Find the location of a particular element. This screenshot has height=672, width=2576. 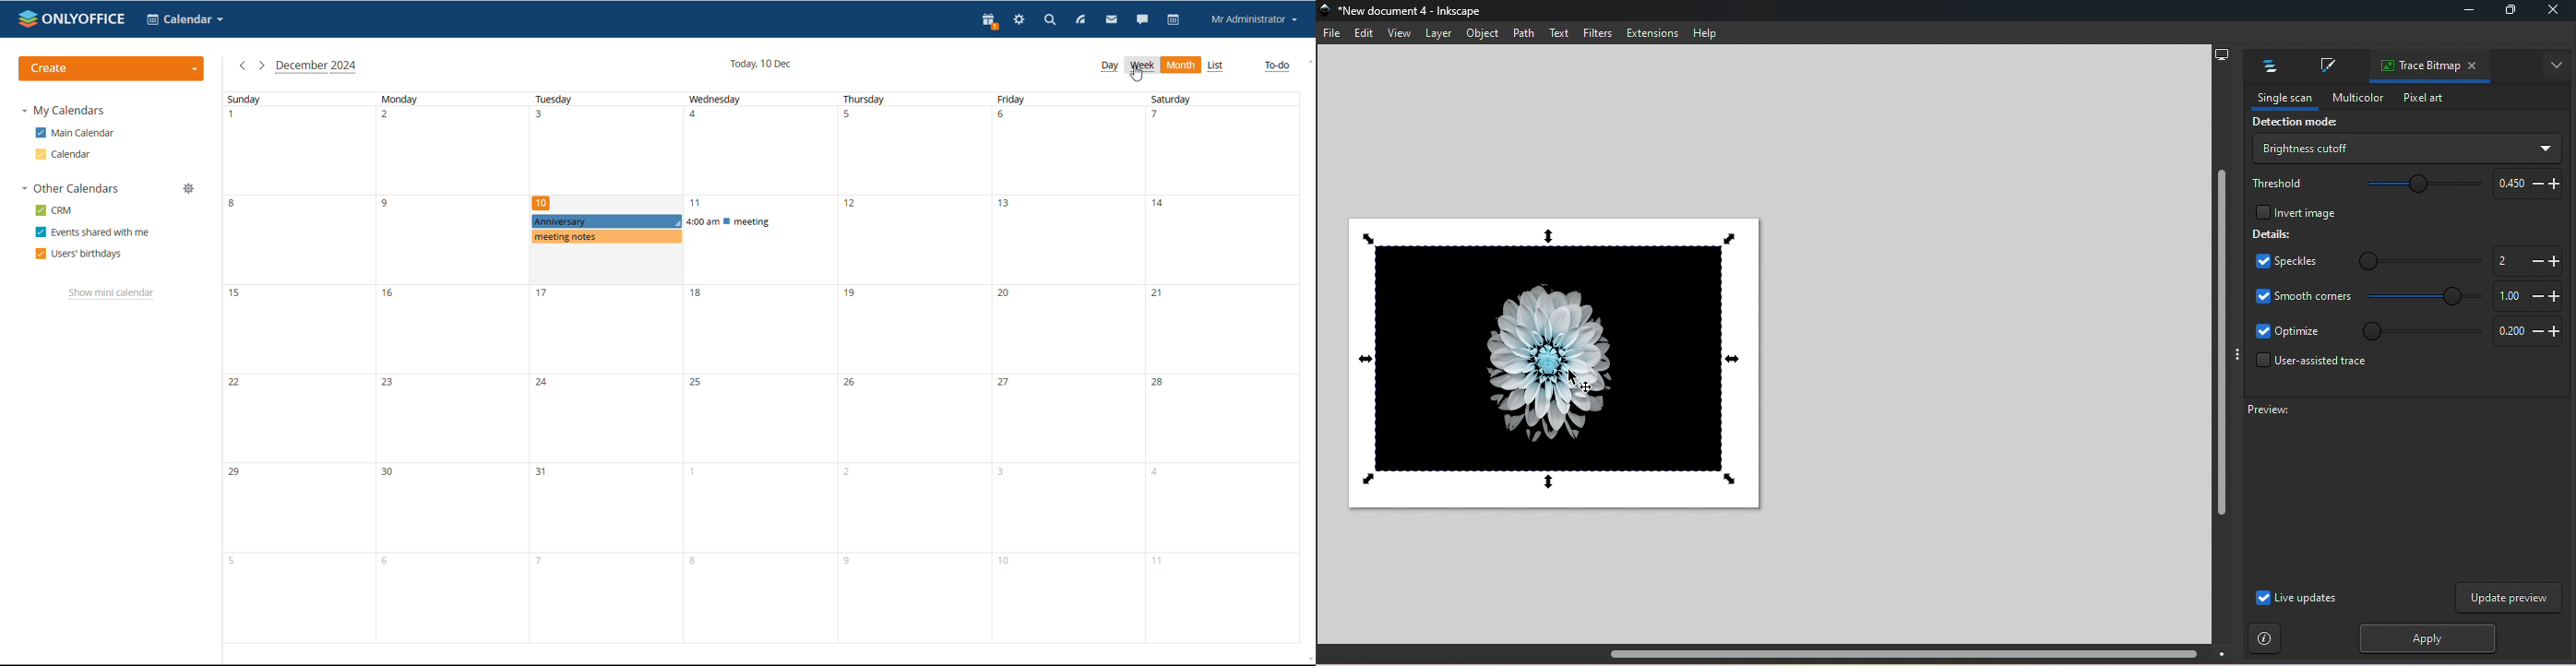

Smooth corners slide bar is located at coordinates (2426, 297).